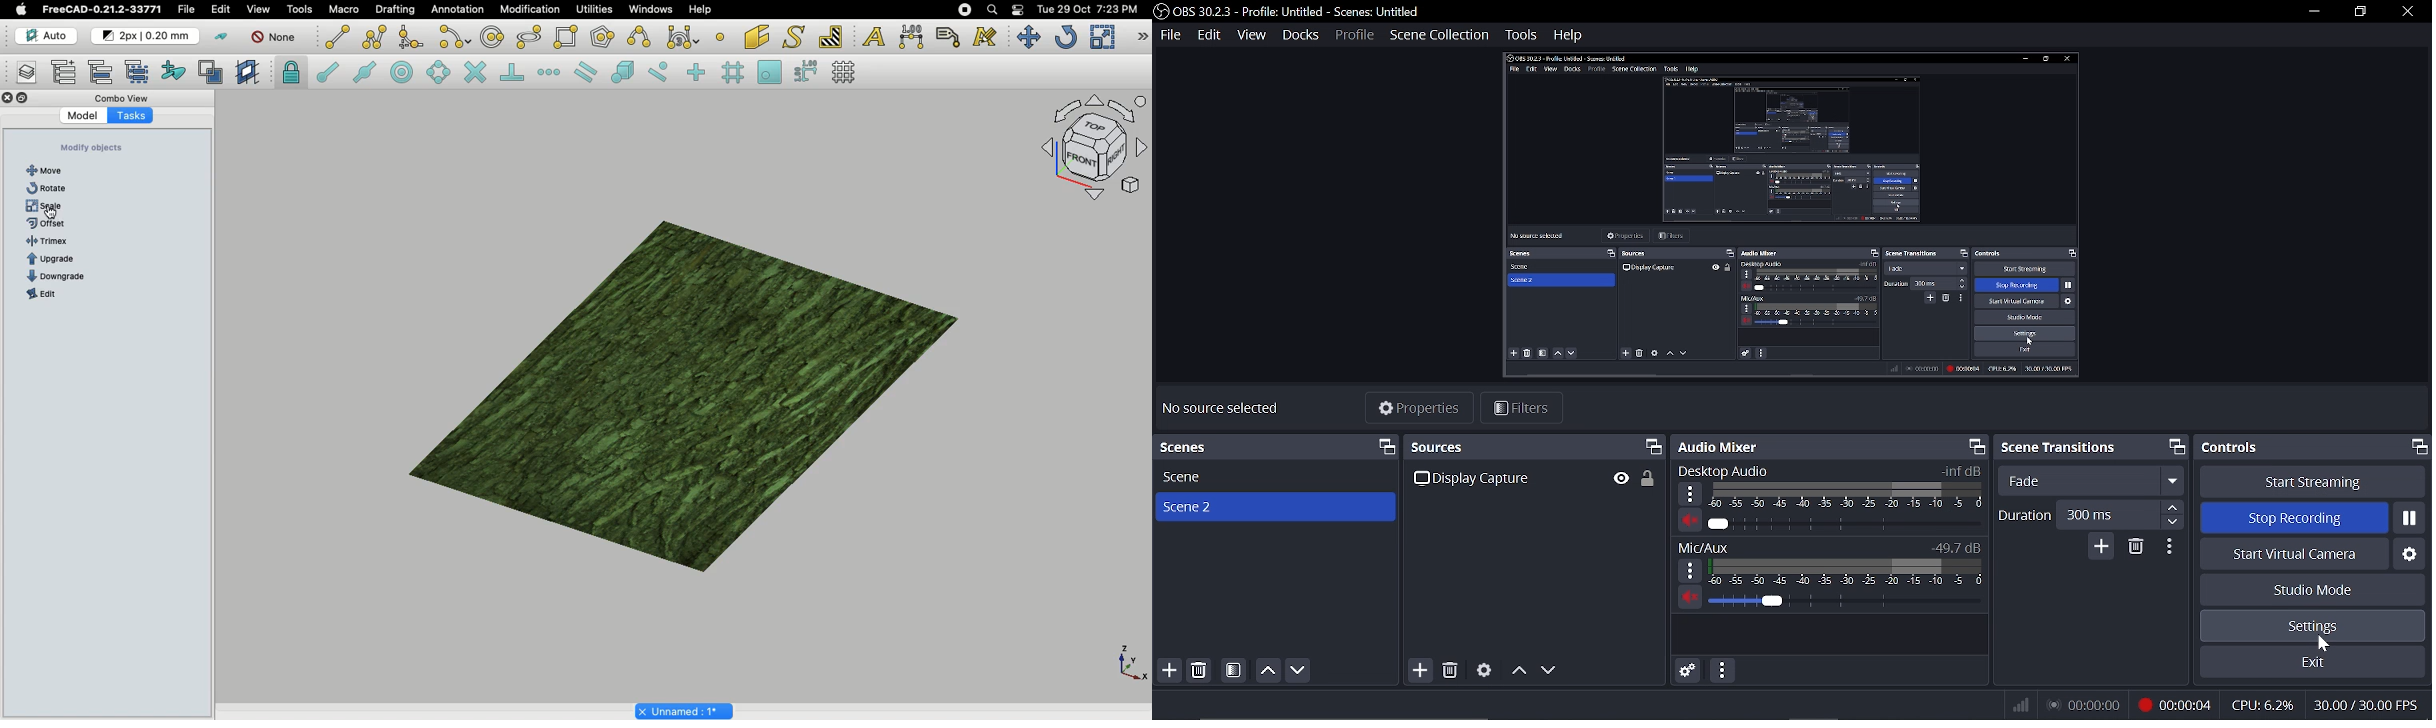 The width and height of the screenshot is (2436, 728). I want to click on minimize, so click(2310, 11).